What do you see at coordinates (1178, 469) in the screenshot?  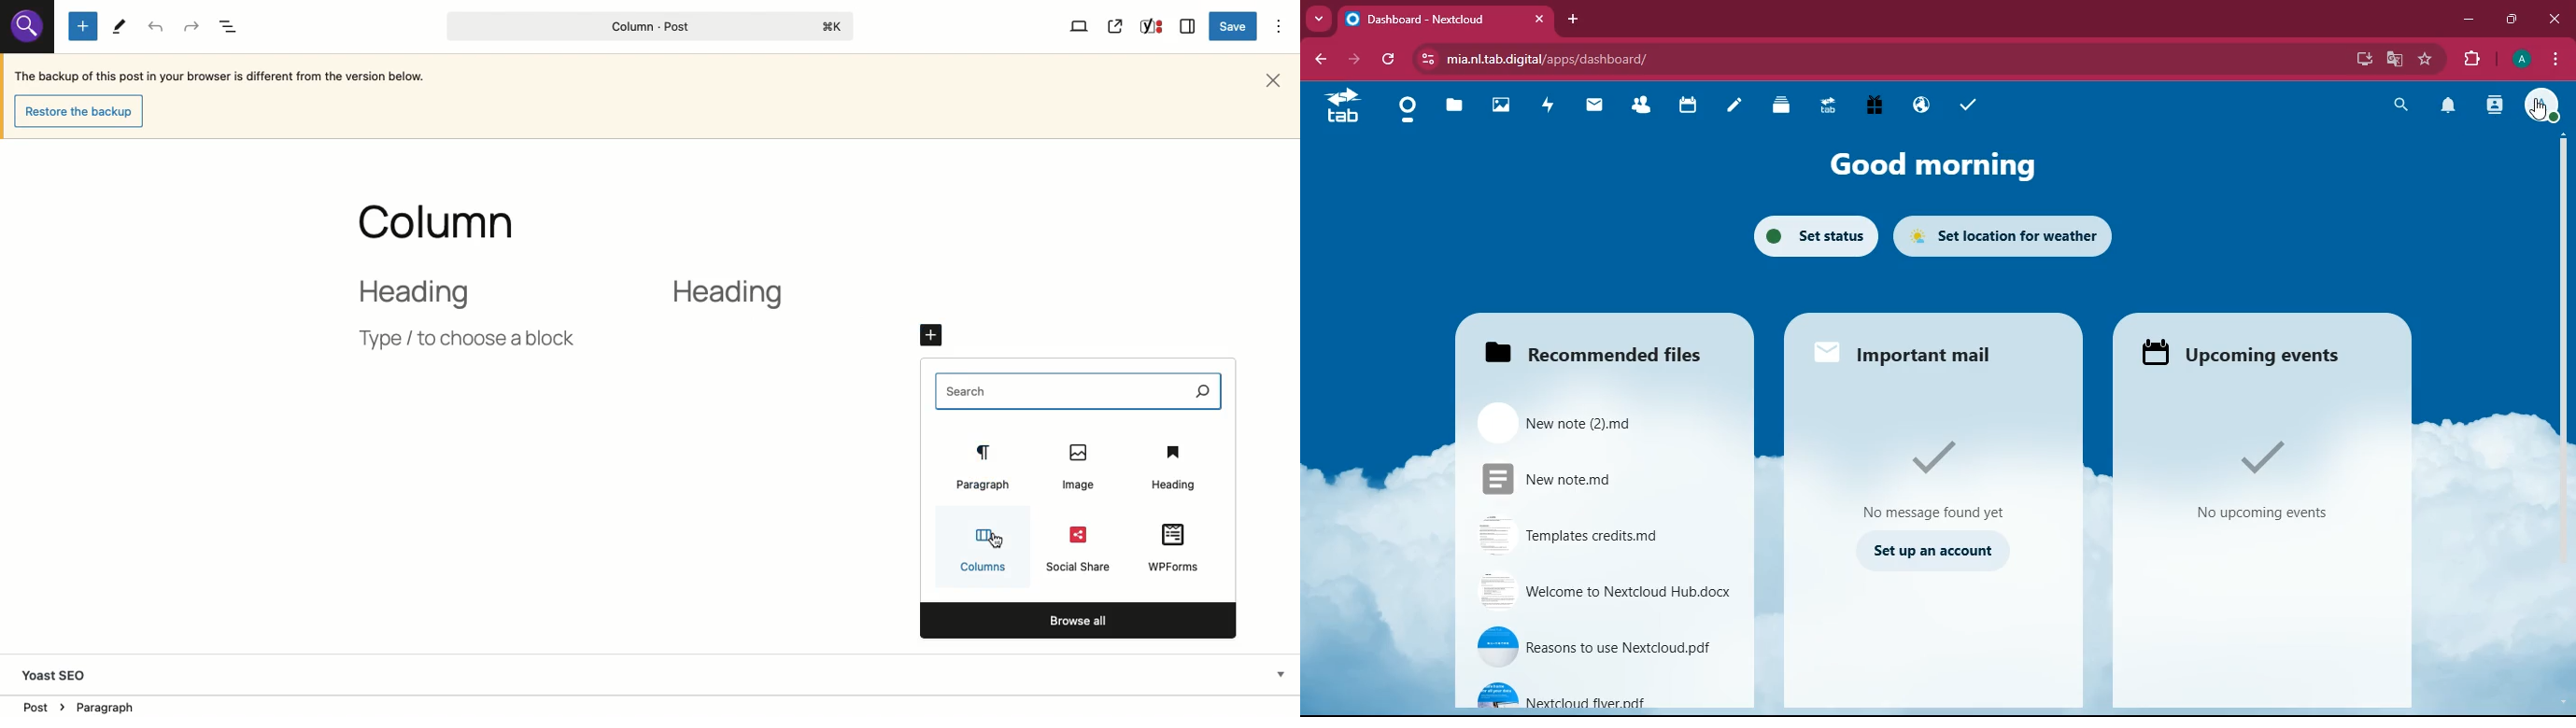 I see `Heading` at bounding box center [1178, 469].